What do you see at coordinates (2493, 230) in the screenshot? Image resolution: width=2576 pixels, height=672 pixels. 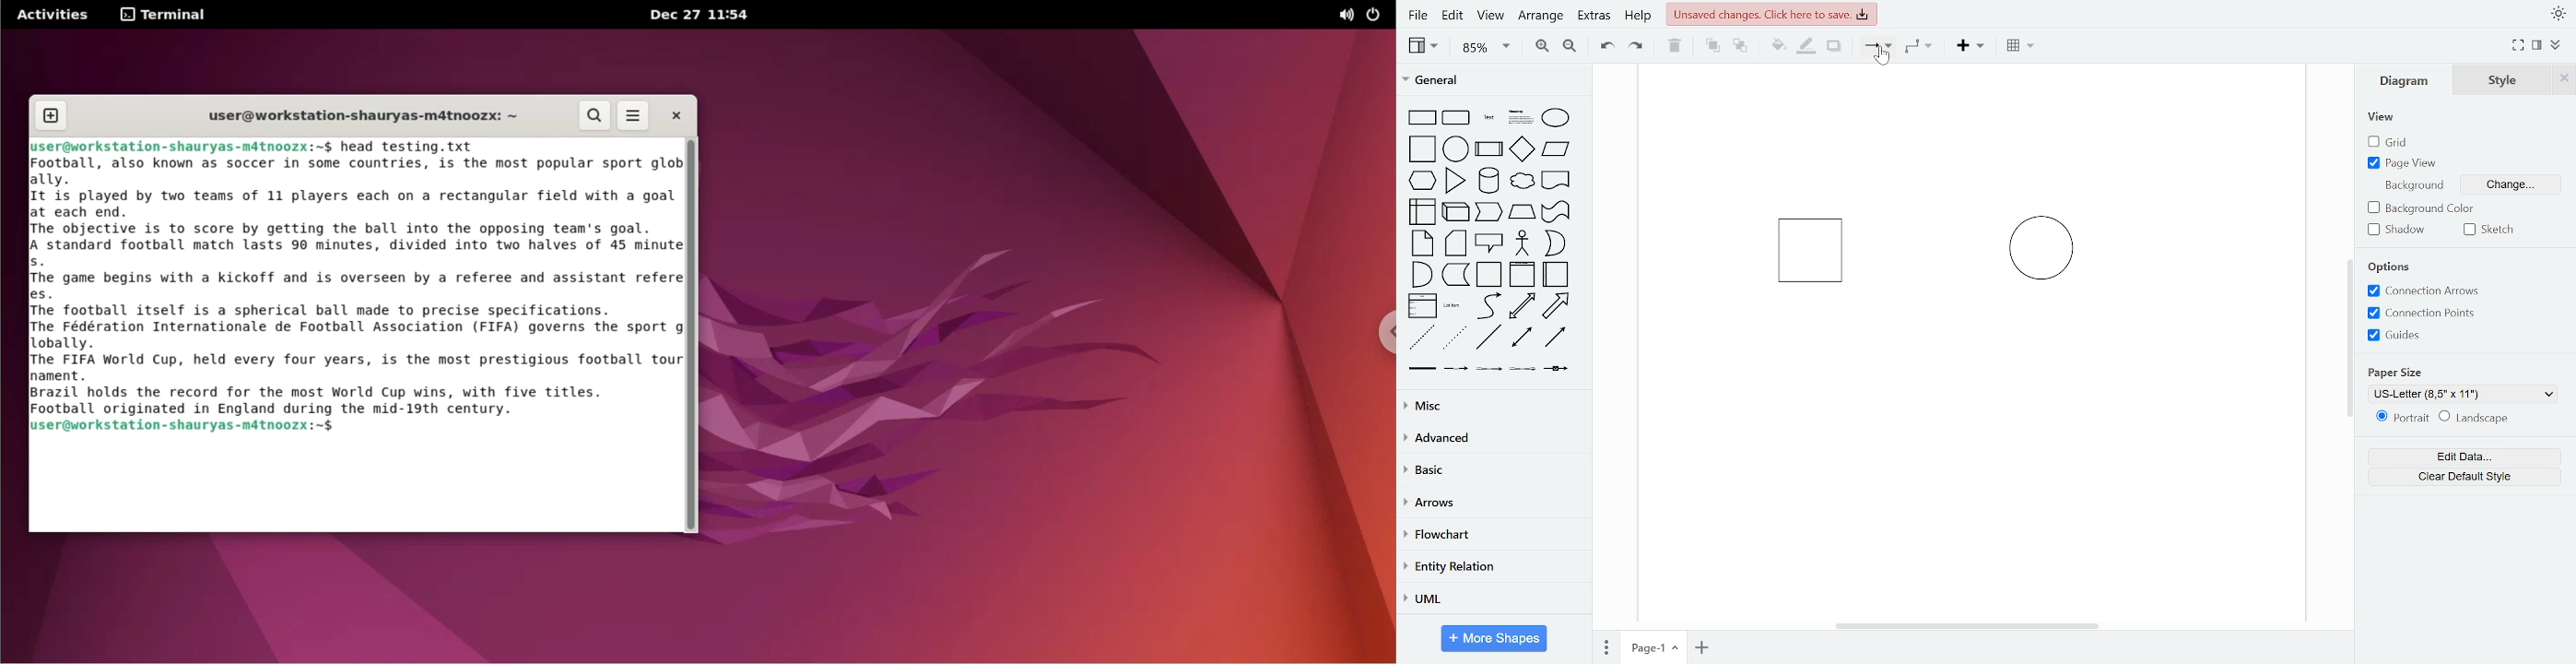 I see `sketch` at bounding box center [2493, 230].